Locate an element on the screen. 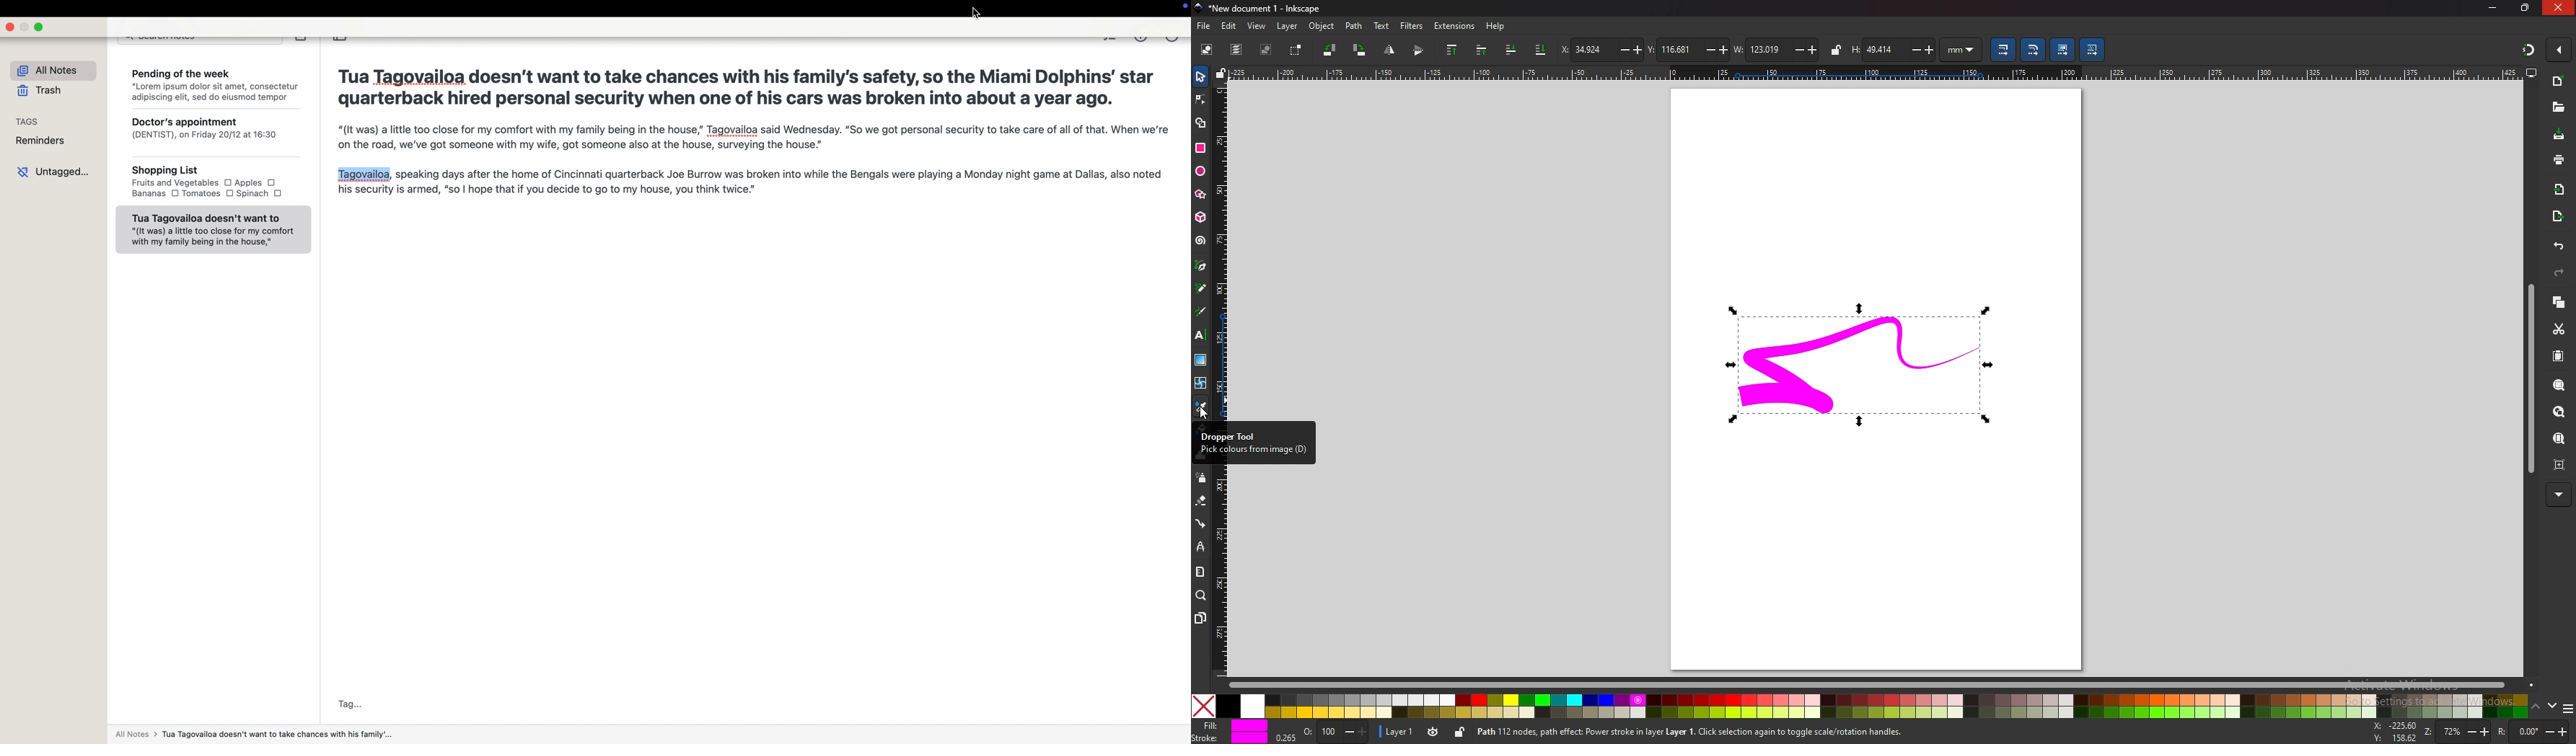 The image size is (2576, 756). enable snapping is located at coordinates (2559, 51).